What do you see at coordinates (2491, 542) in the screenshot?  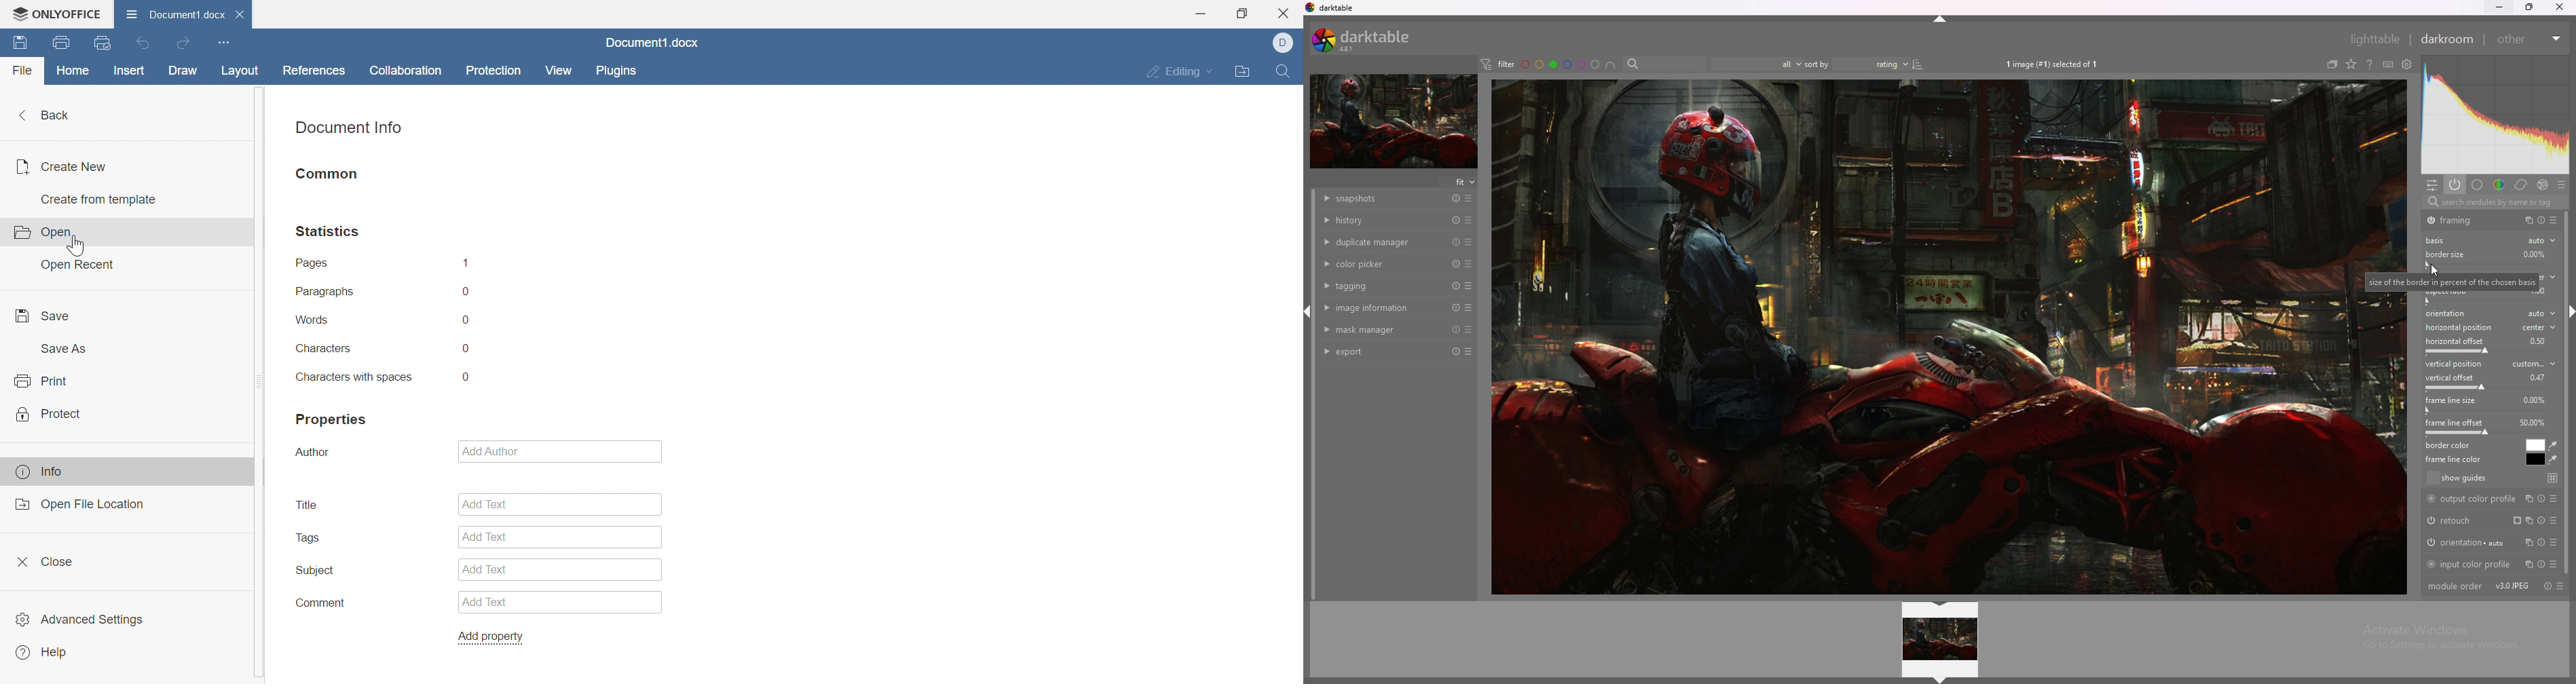 I see `orientation` at bounding box center [2491, 542].